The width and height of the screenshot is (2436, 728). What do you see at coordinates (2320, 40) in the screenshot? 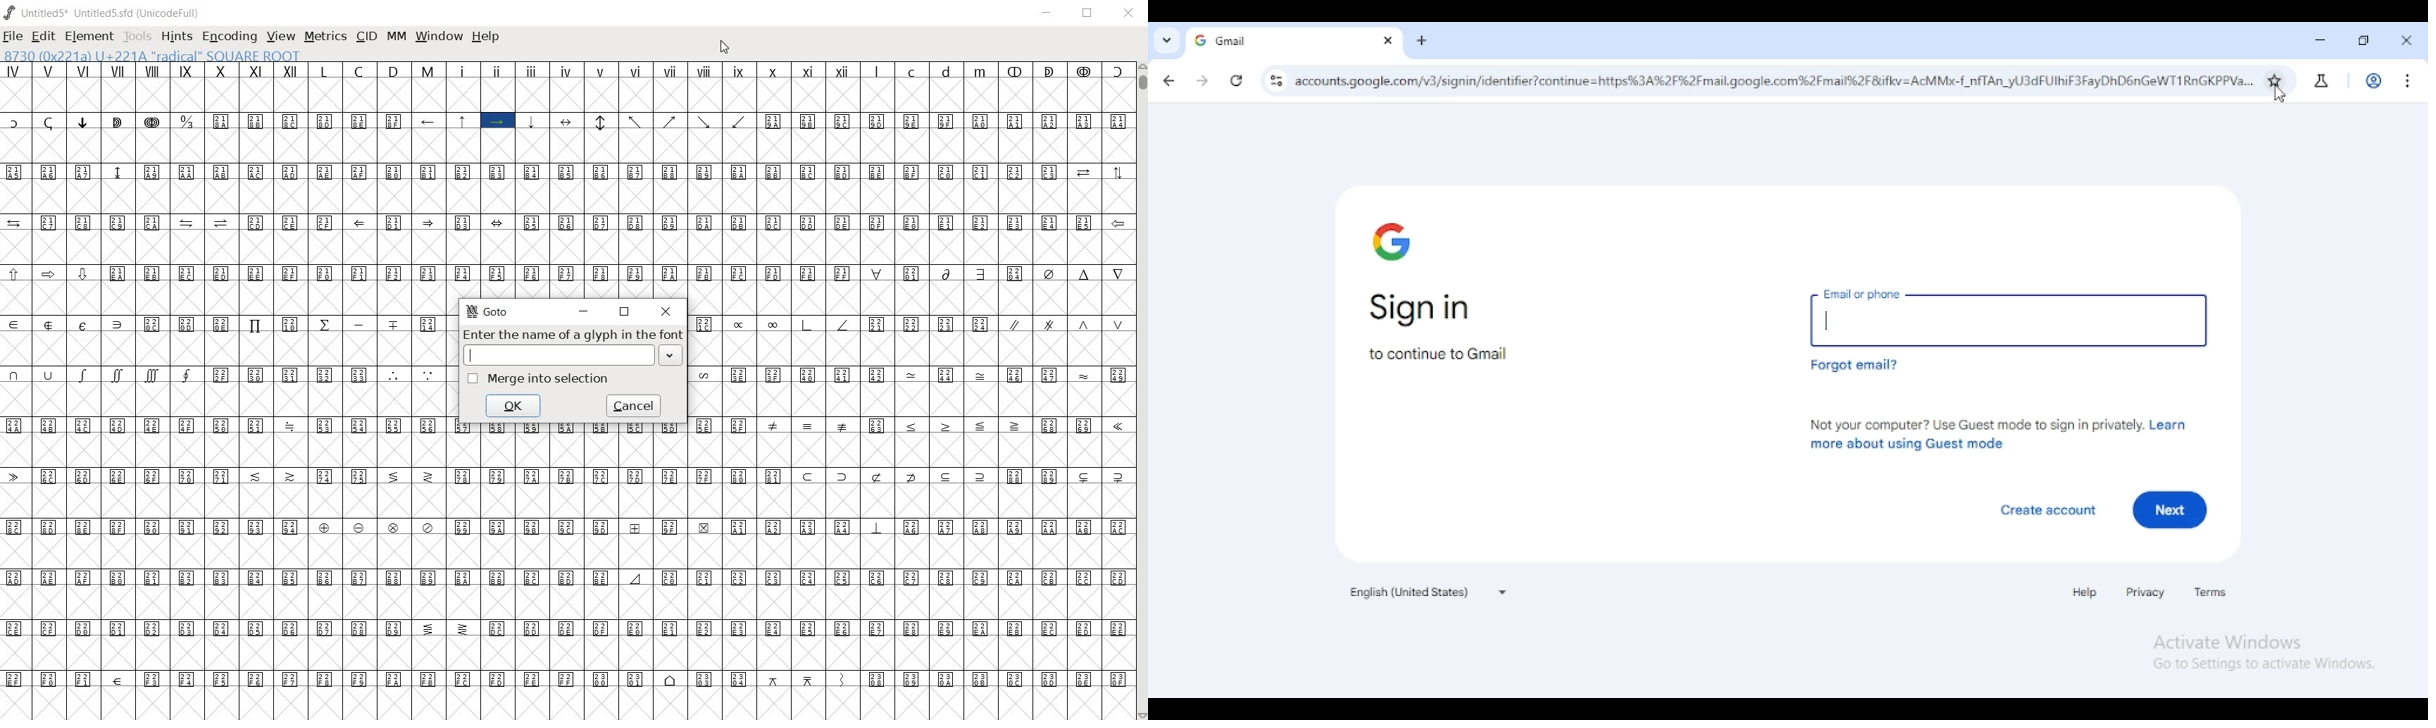
I see `minimize` at bounding box center [2320, 40].